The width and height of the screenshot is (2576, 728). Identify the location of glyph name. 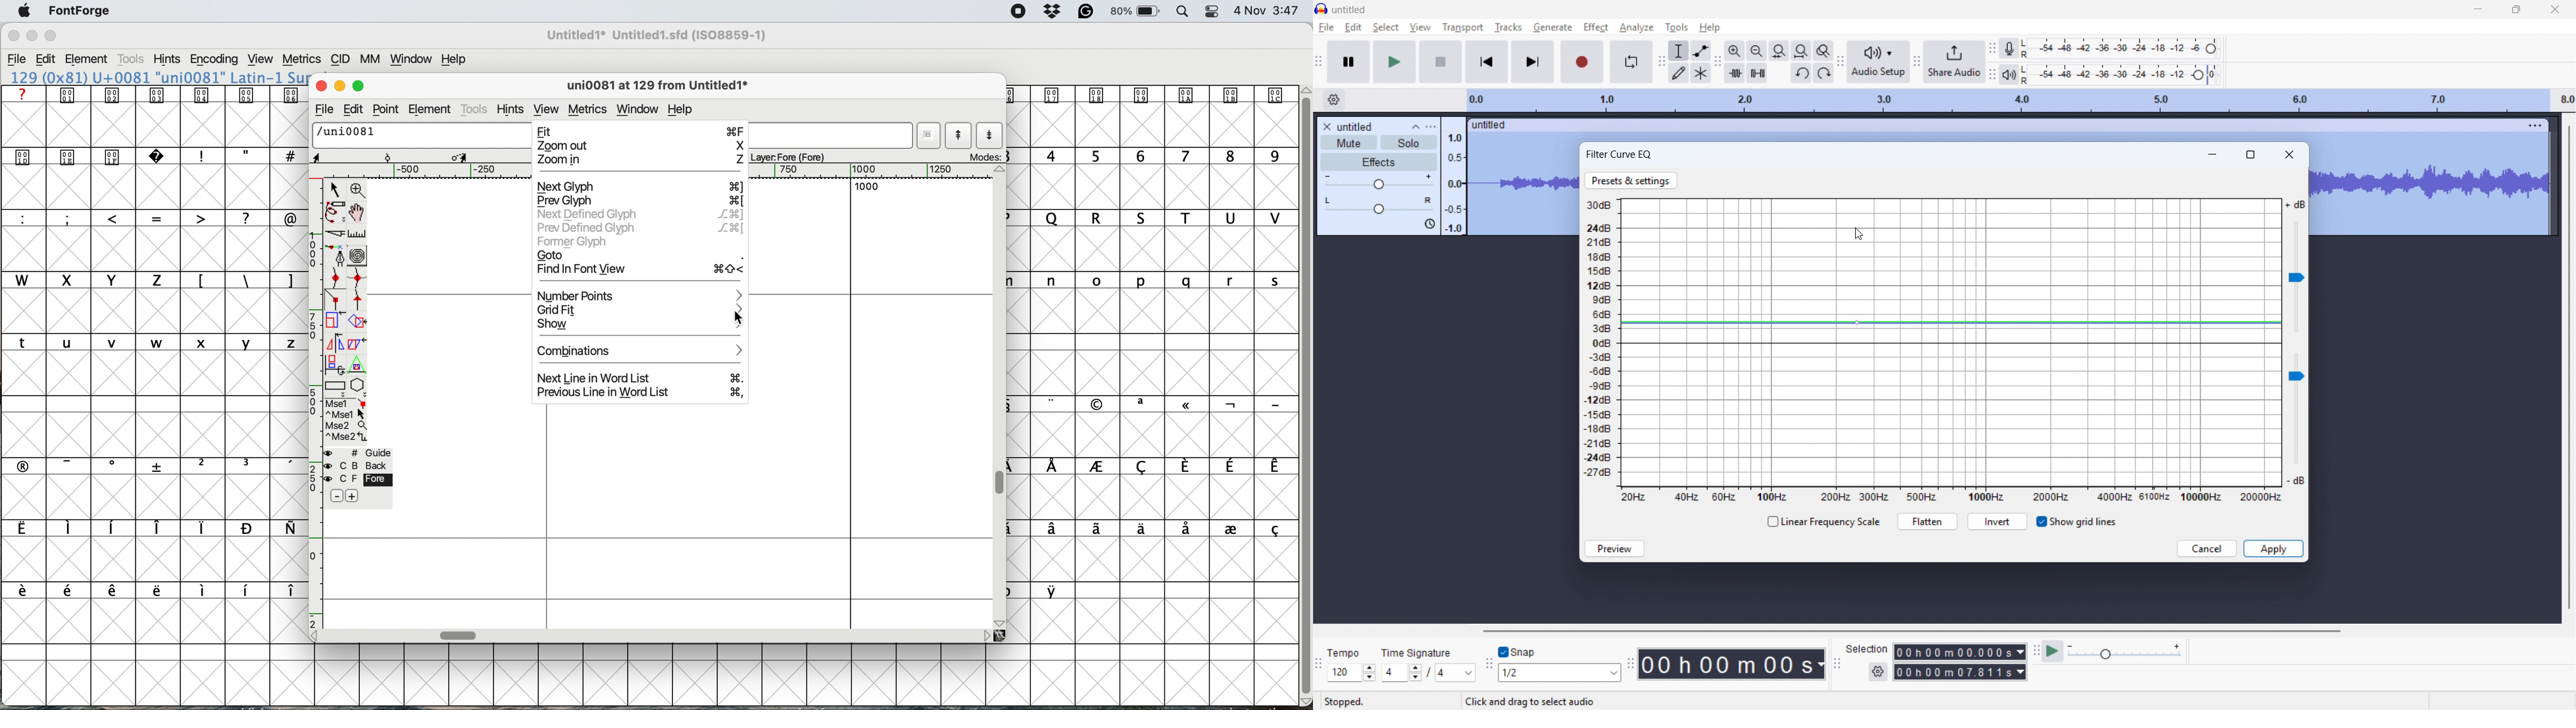
(653, 86).